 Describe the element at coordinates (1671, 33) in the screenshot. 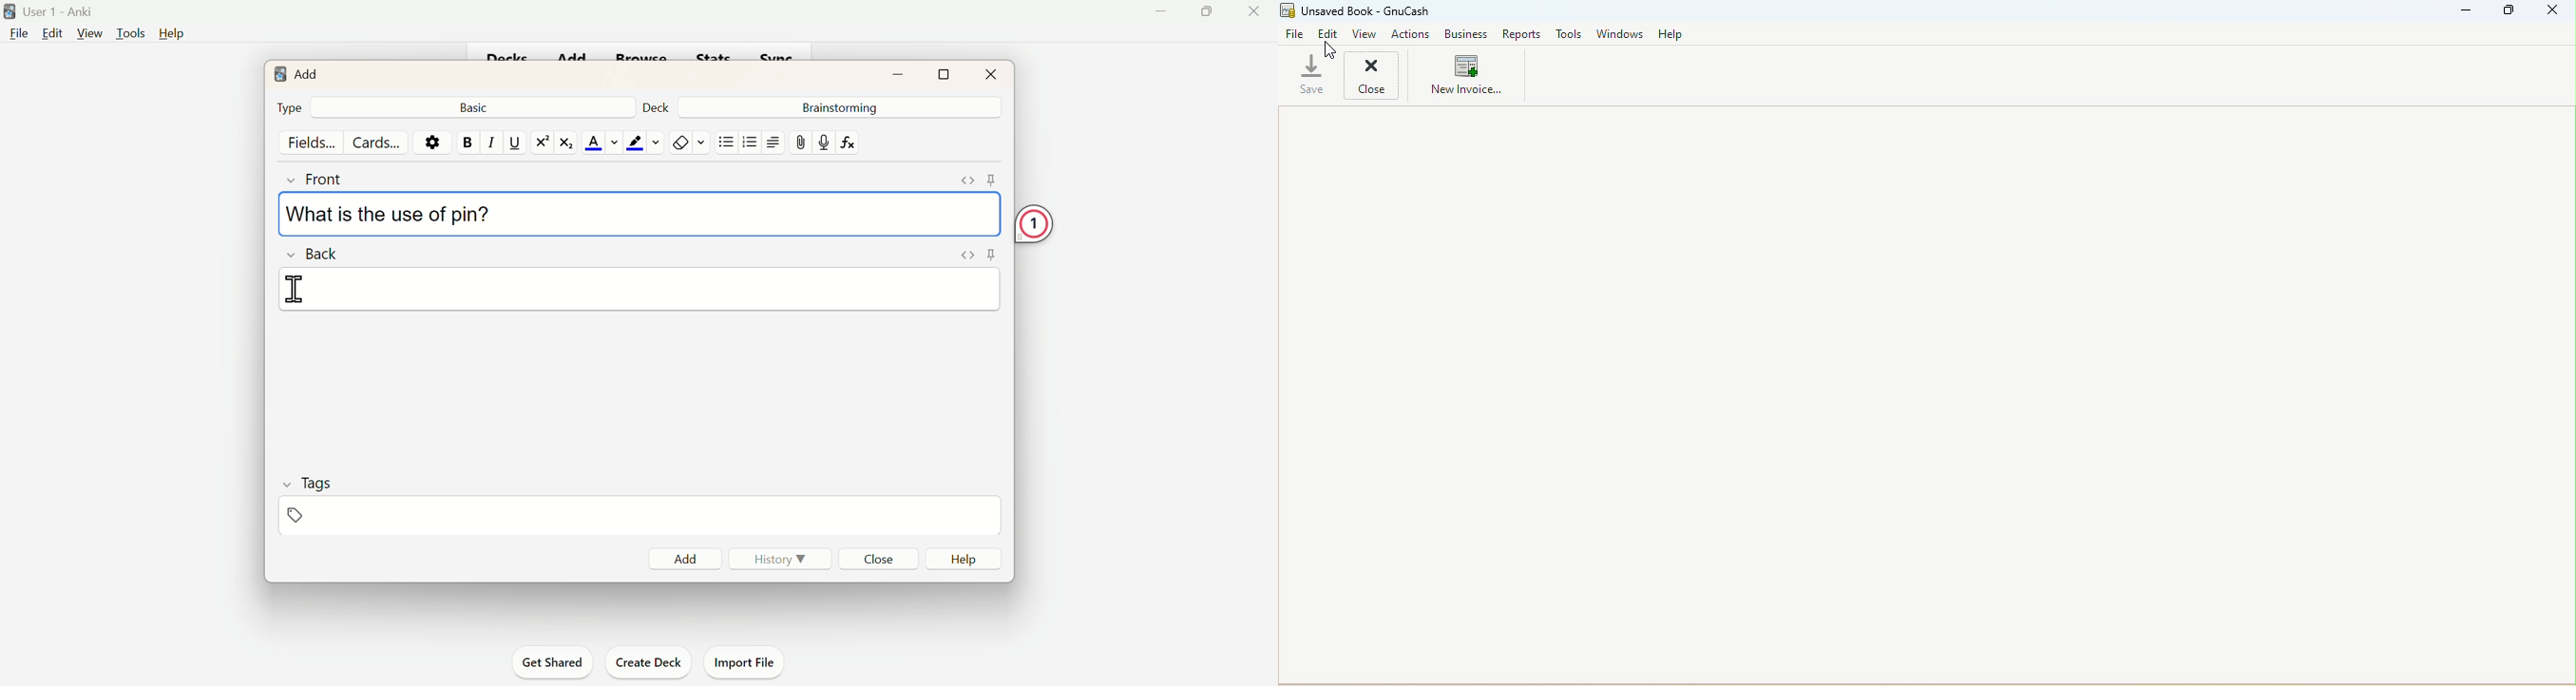

I see `Help` at that location.